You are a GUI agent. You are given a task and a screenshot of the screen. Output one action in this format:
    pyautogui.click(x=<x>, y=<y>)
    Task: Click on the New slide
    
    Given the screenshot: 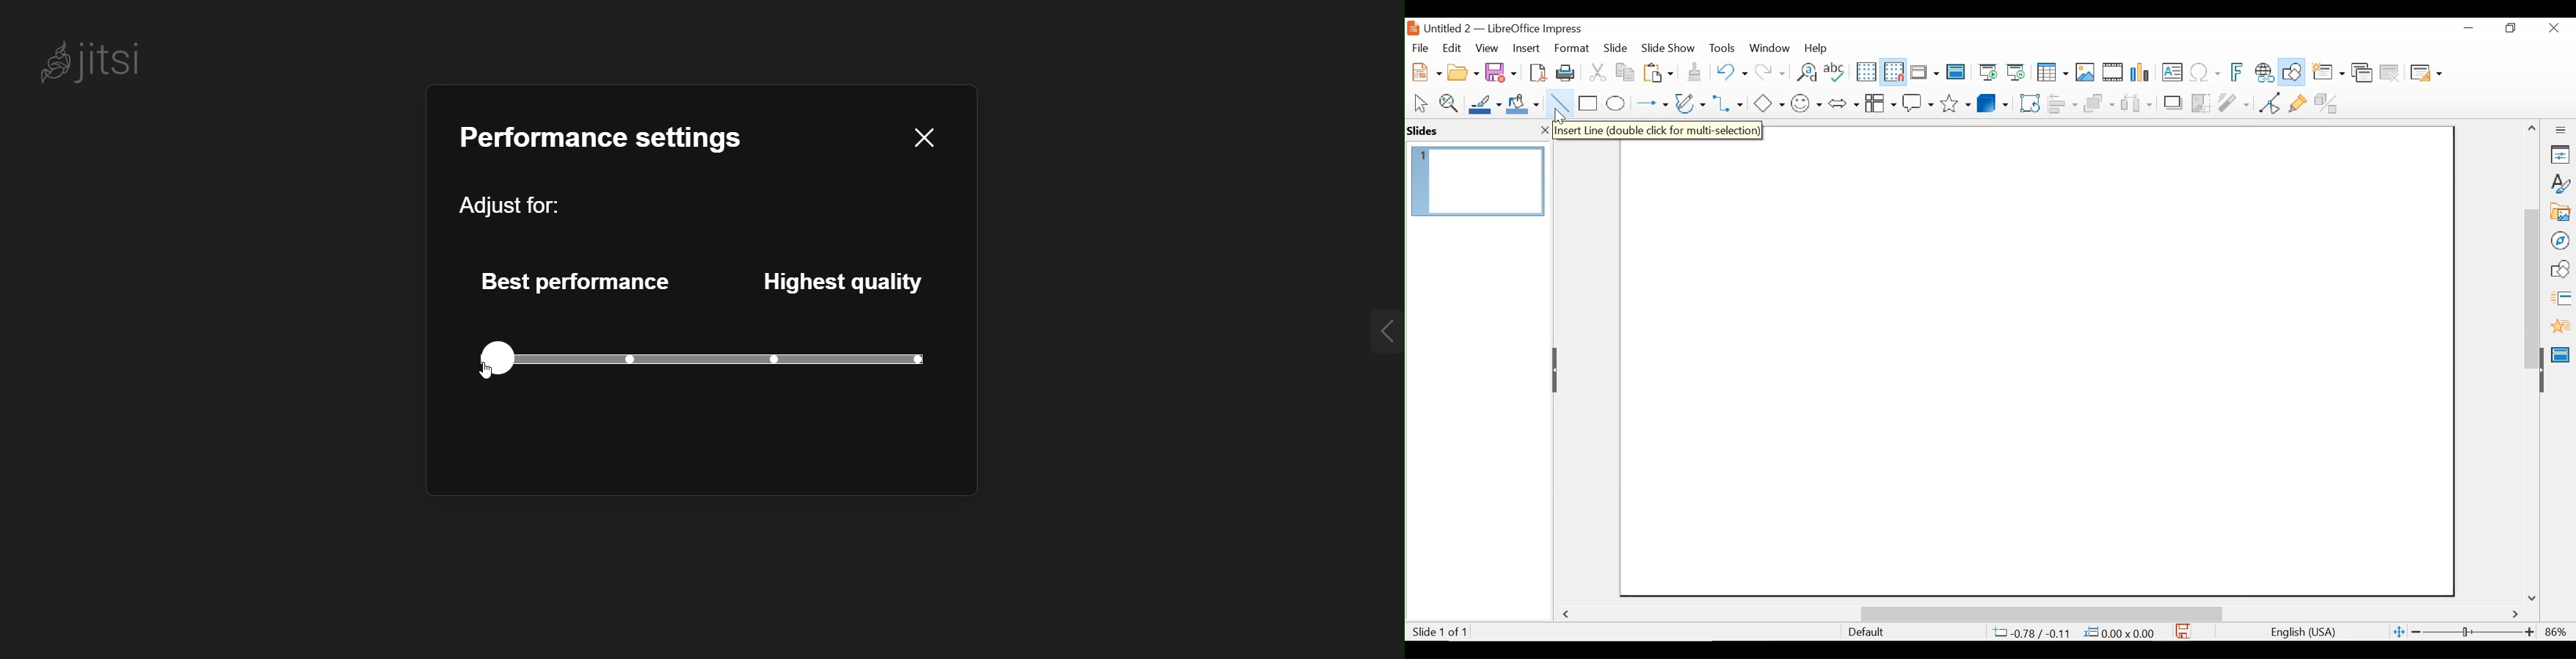 What is the action you would take?
    pyautogui.click(x=2328, y=73)
    